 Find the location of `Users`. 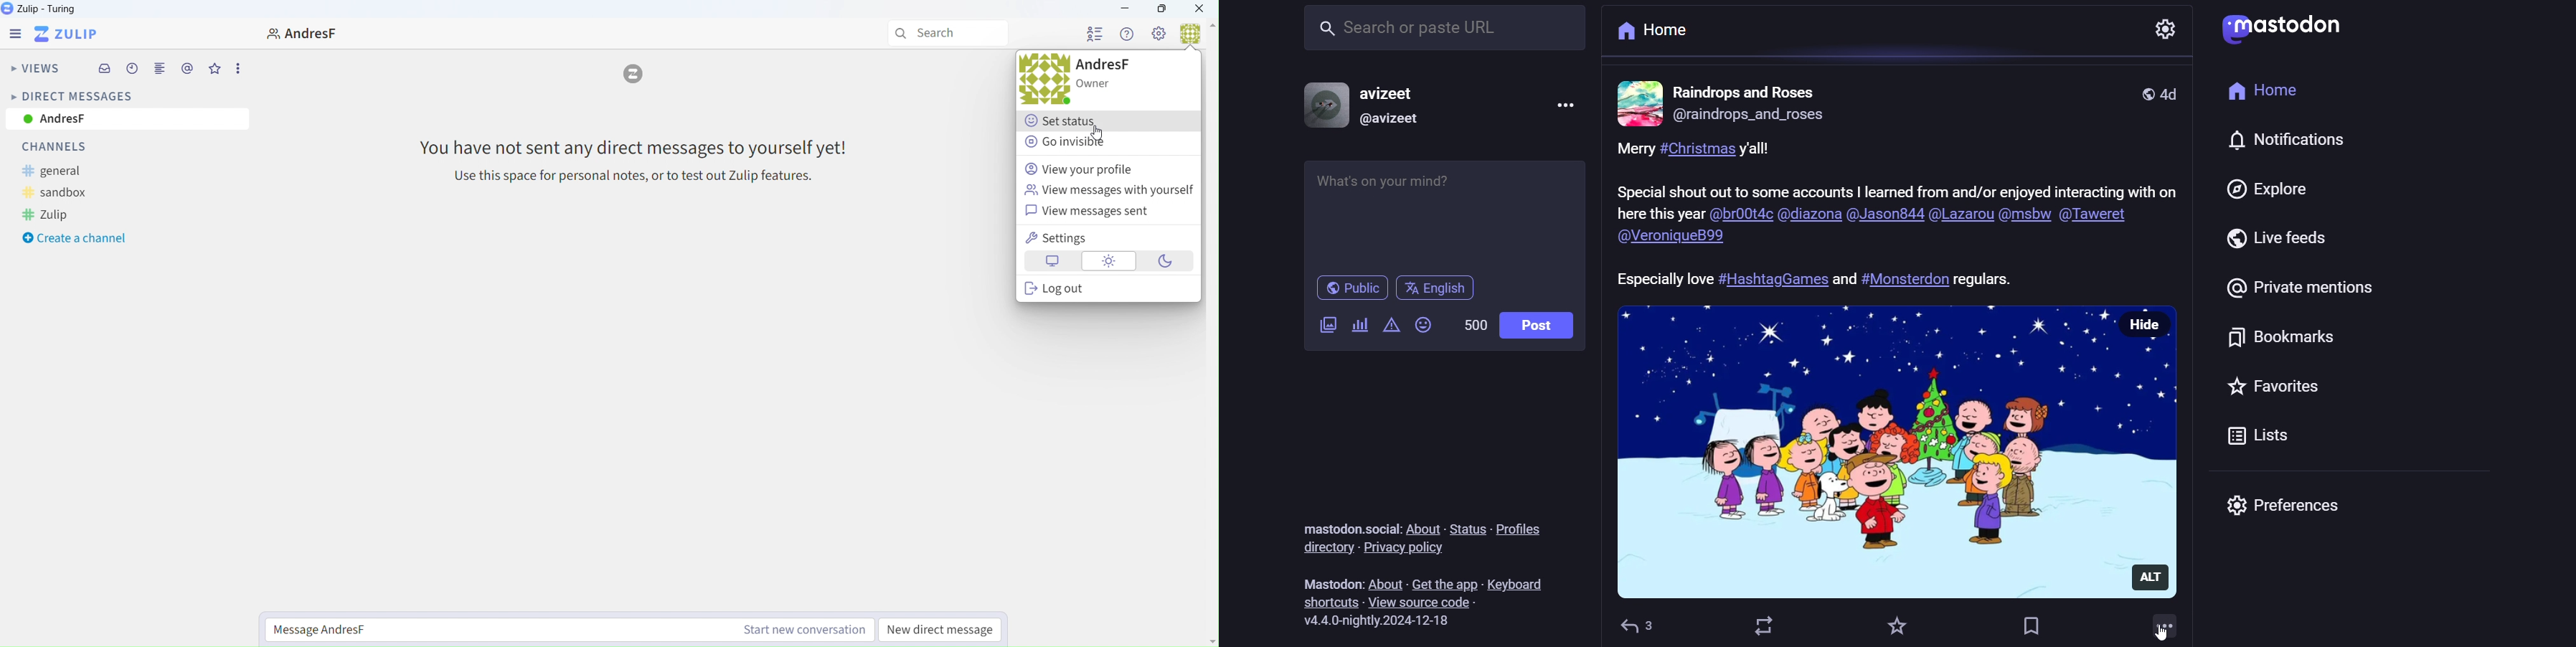

Users is located at coordinates (1095, 35).